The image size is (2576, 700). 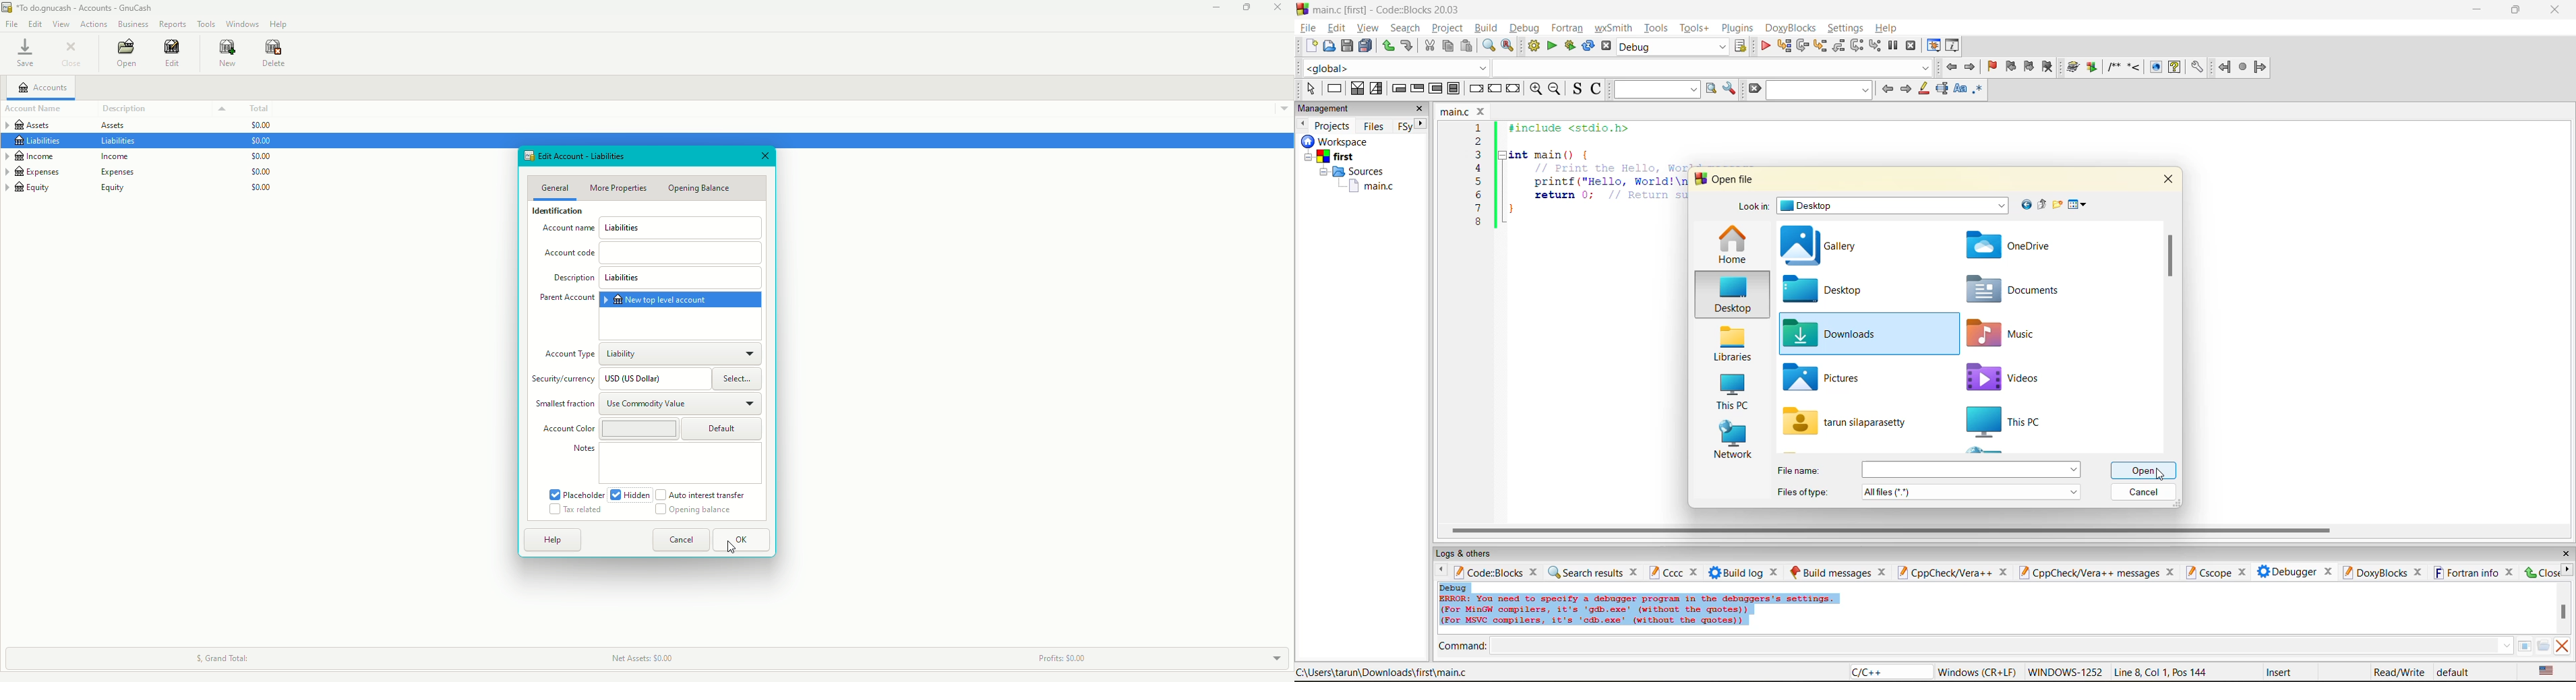 I want to click on return 0, so click(x=1610, y=195).